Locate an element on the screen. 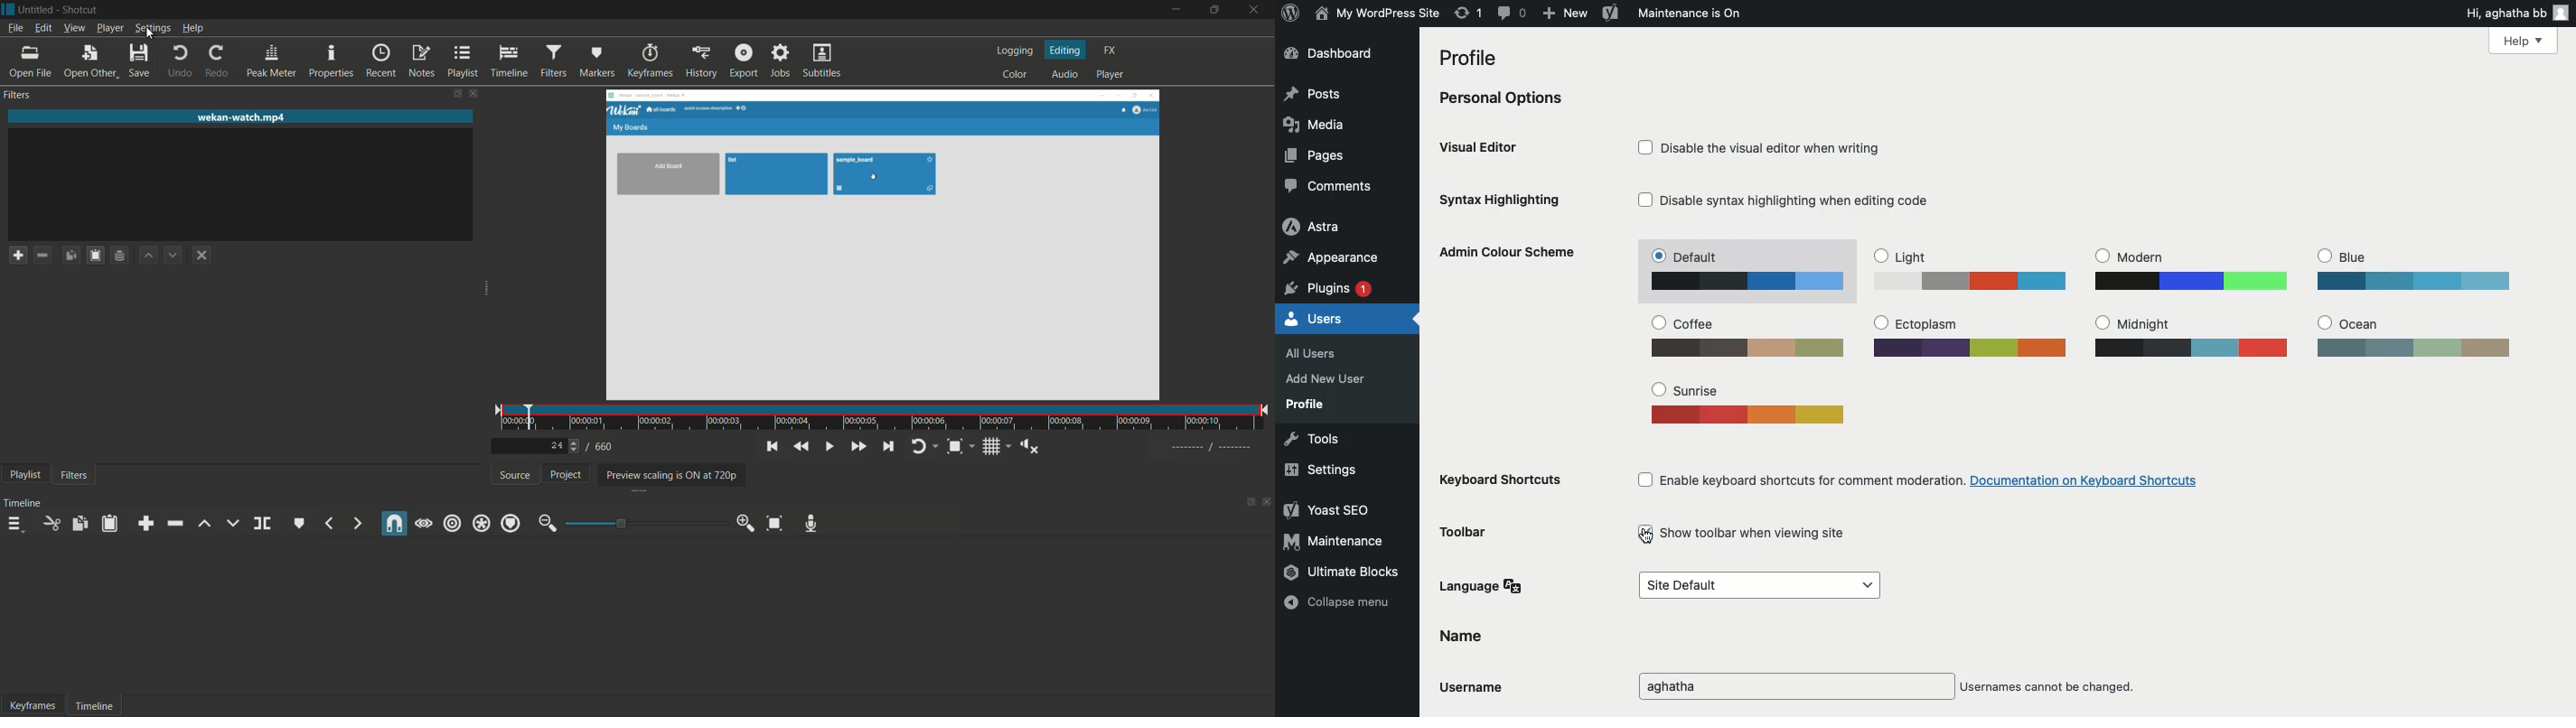 The width and height of the screenshot is (2576, 728). redo is located at coordinates (220, 60).